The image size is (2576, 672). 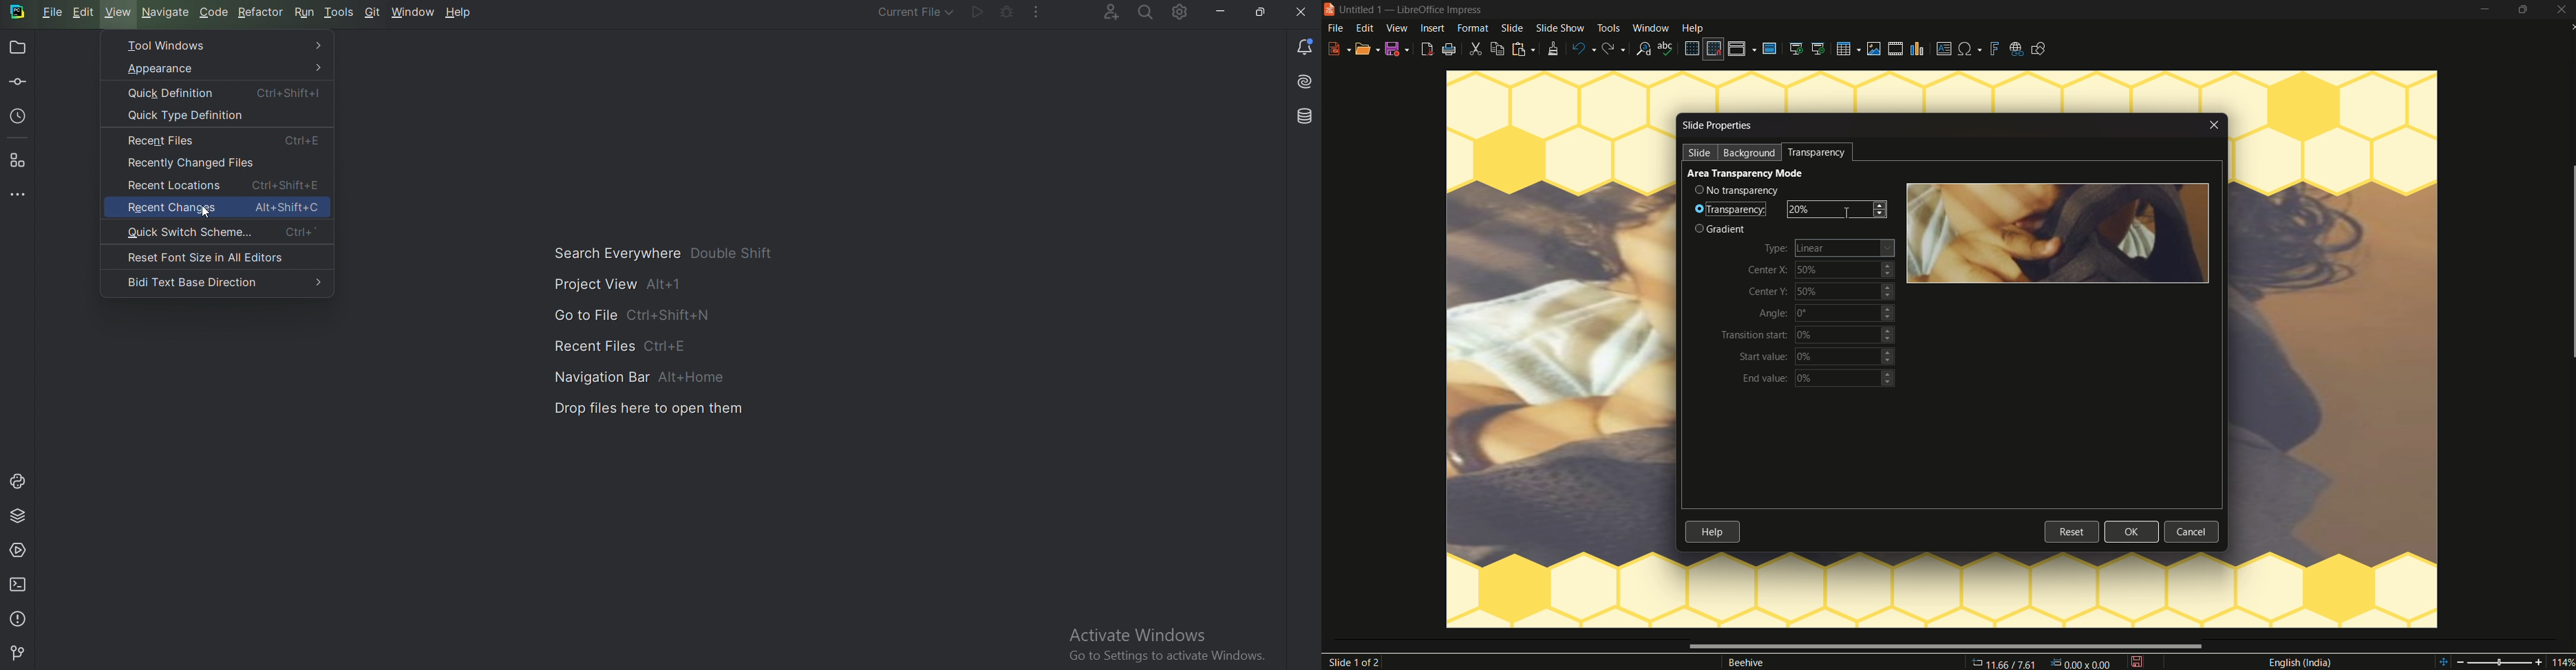 I want to click on display grid, so click(x=1692, y=49).